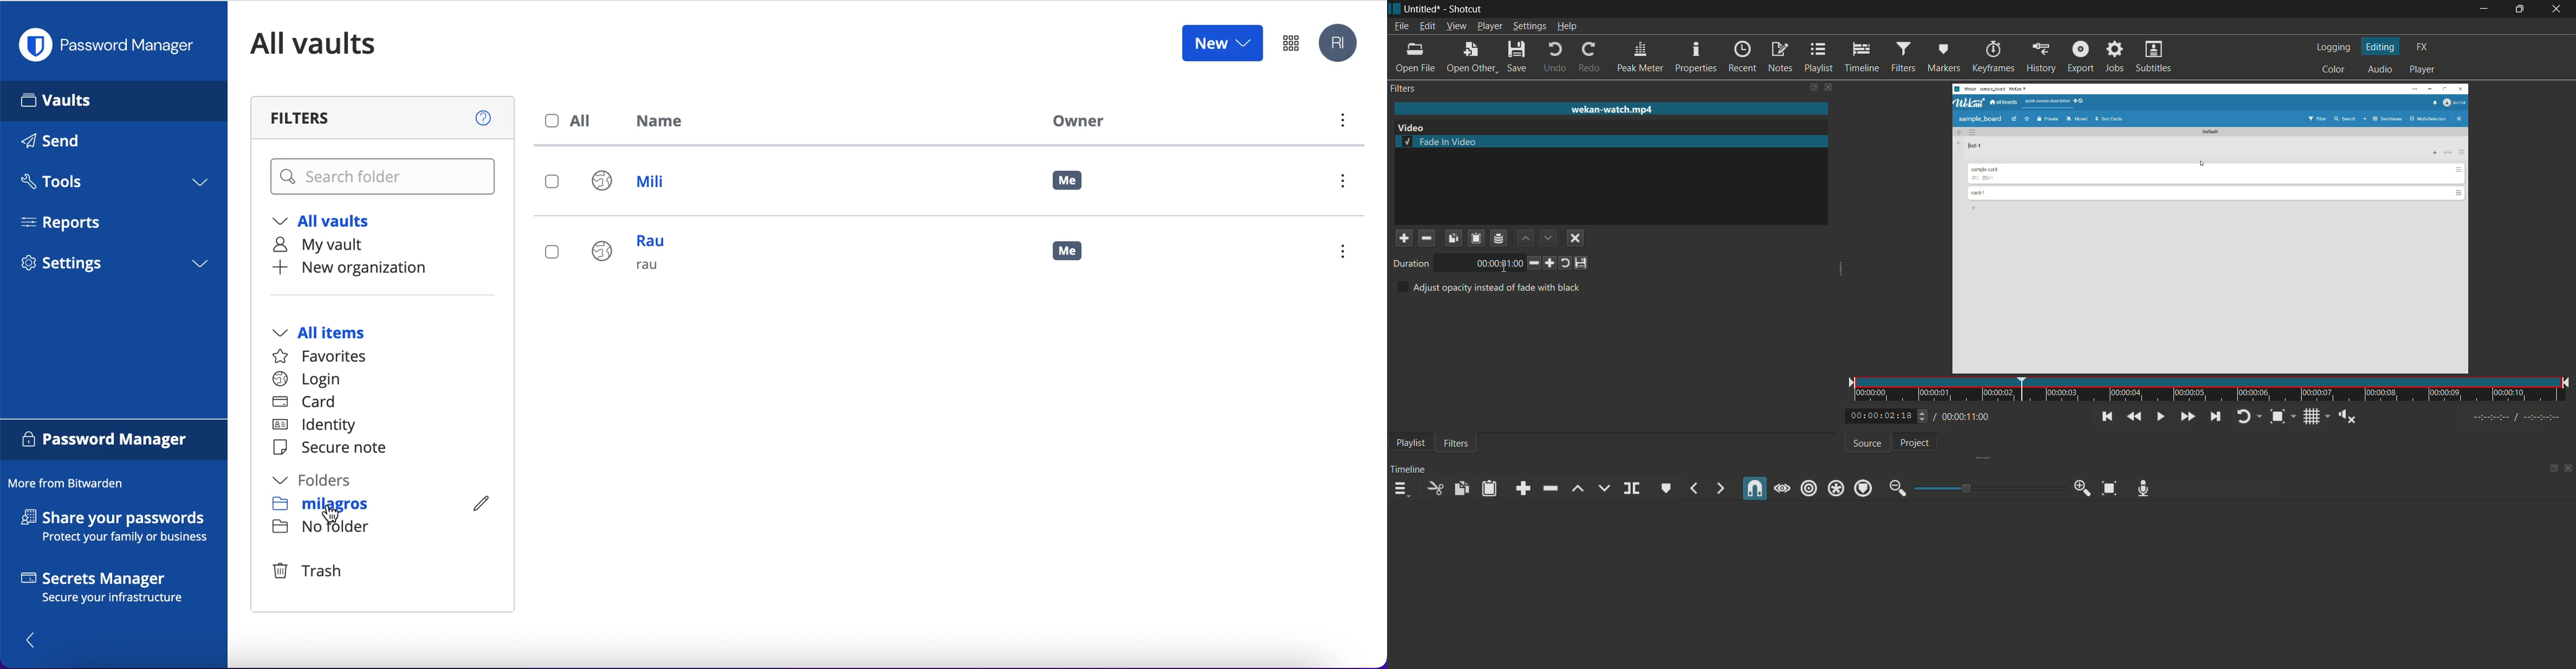 The width and height of the screenshot is (2576, 672). What do you see at coordinates (1530, 26) in the screenshot?
I see `settings menu` at bounding box center [1530, 26].